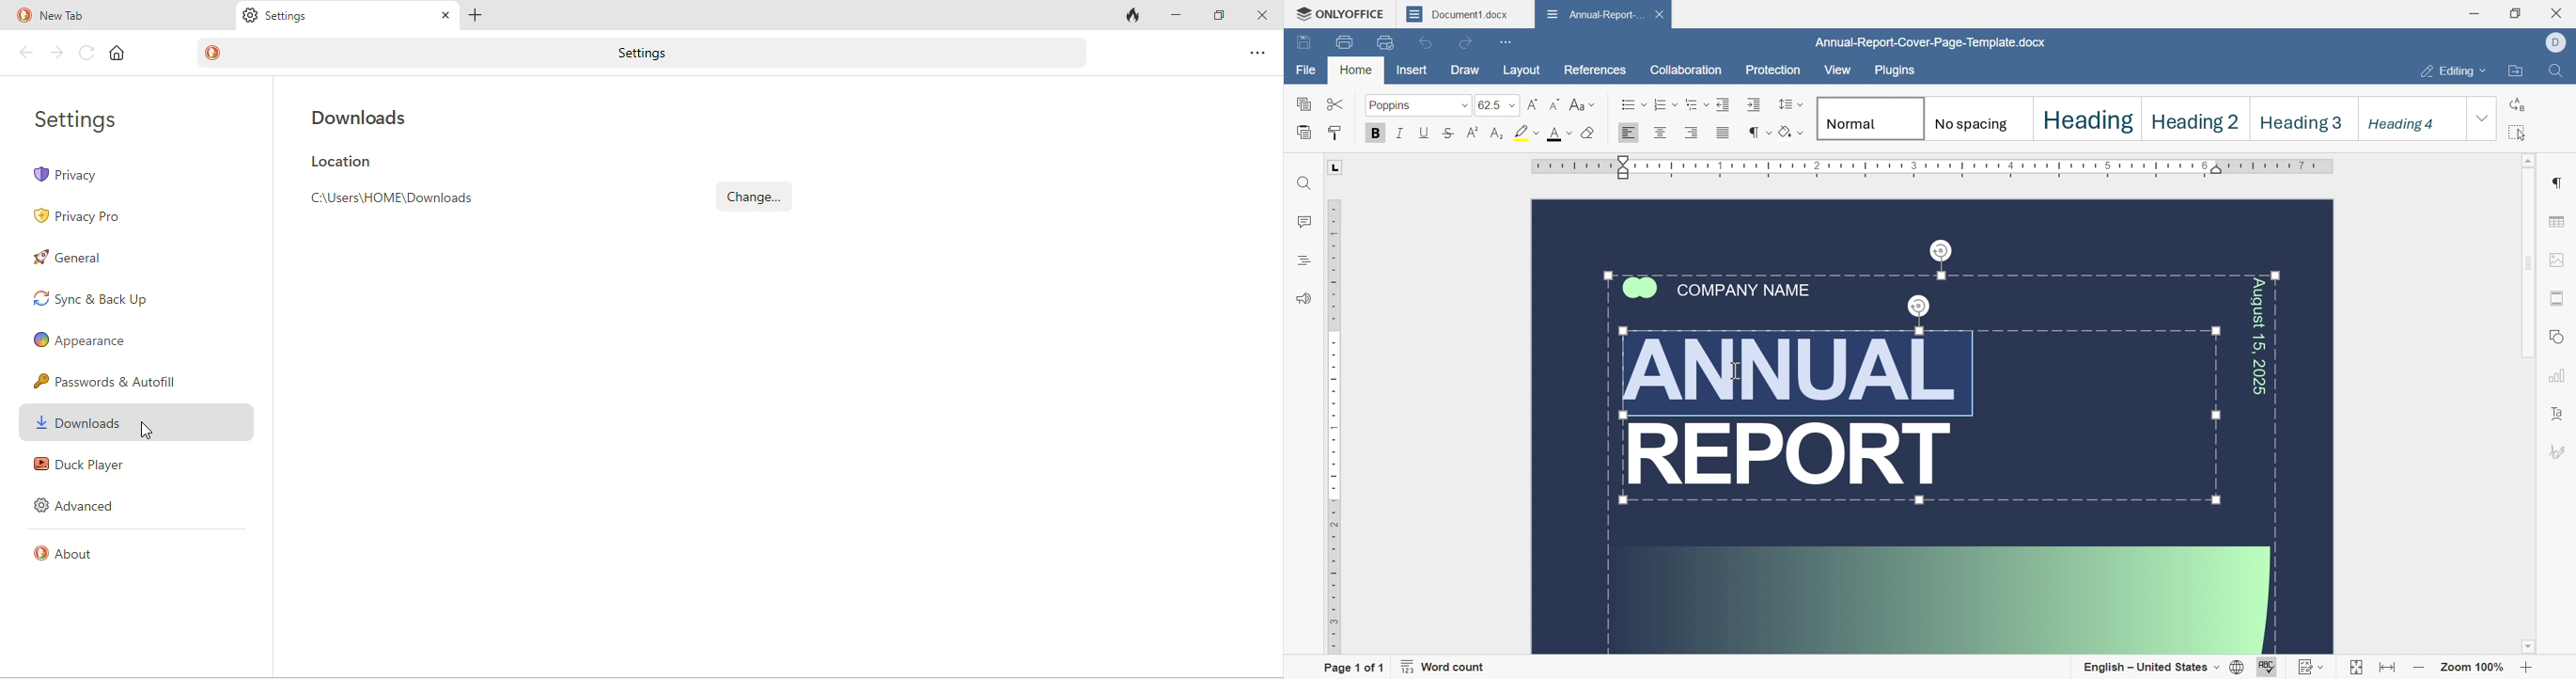 The width and height of the screenshot is (2576, 700). I want to click on underline, so click(1425, 133).